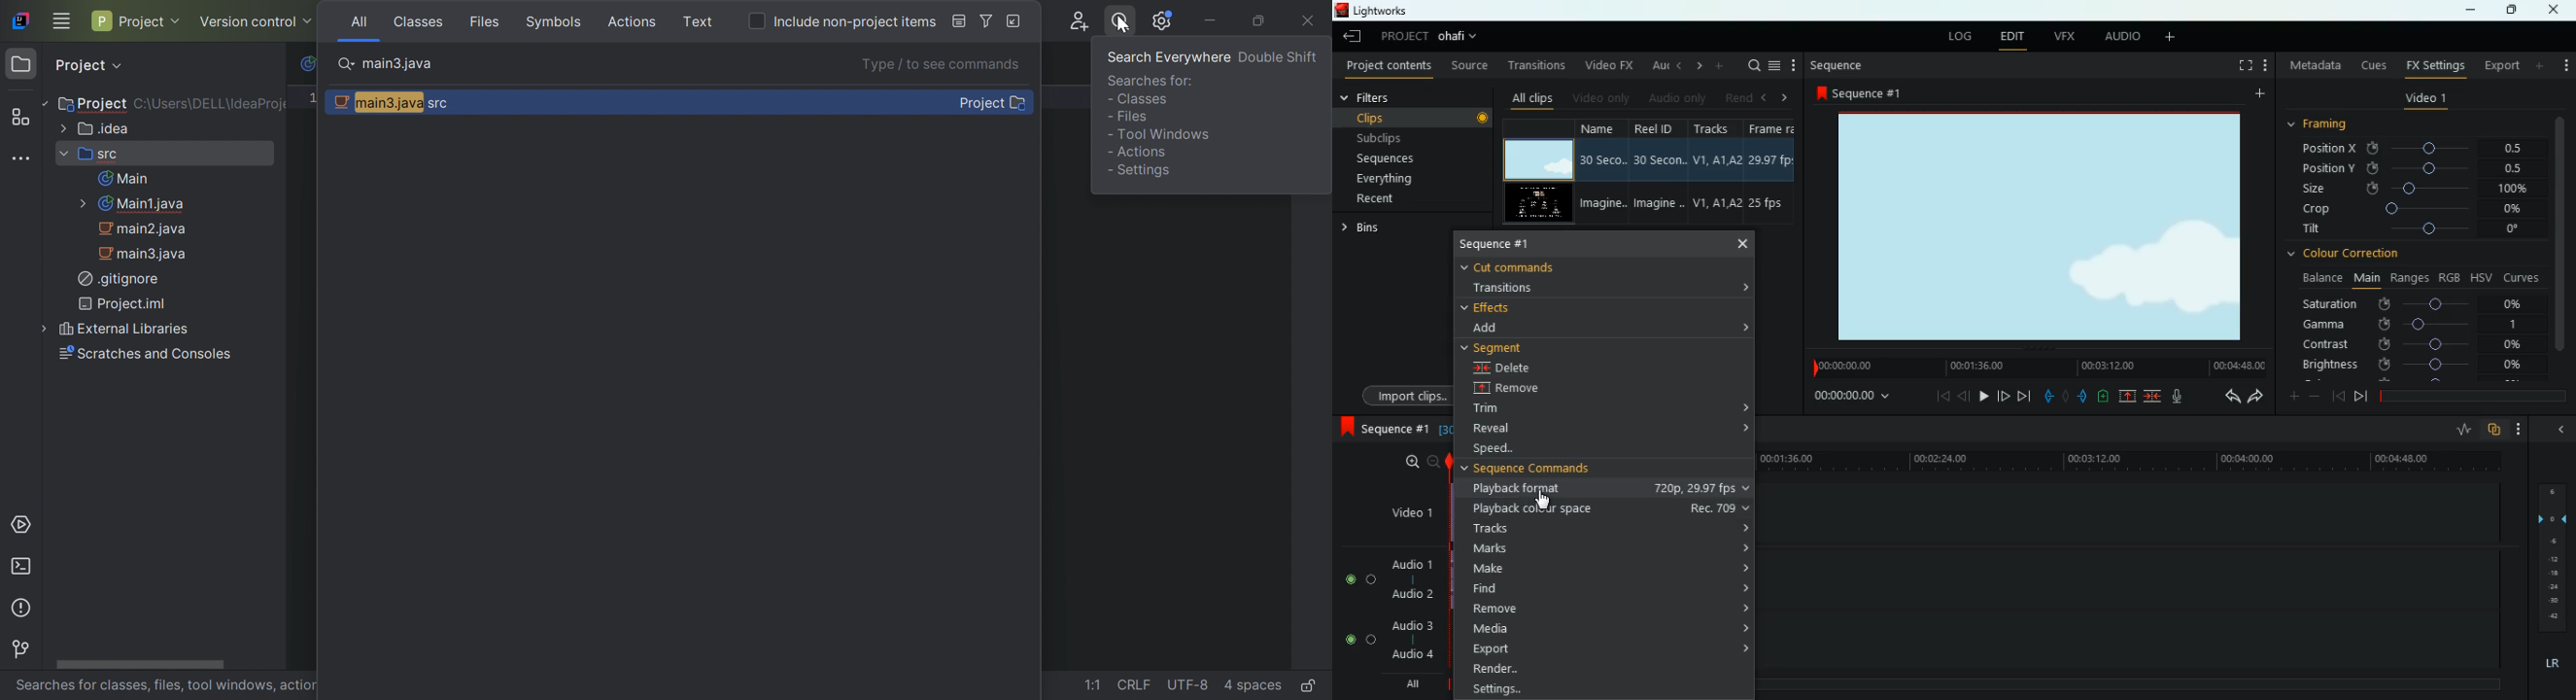 The width and height of the screenshot is (2576, 700). I want to click on transitions, so click(1534, 64).